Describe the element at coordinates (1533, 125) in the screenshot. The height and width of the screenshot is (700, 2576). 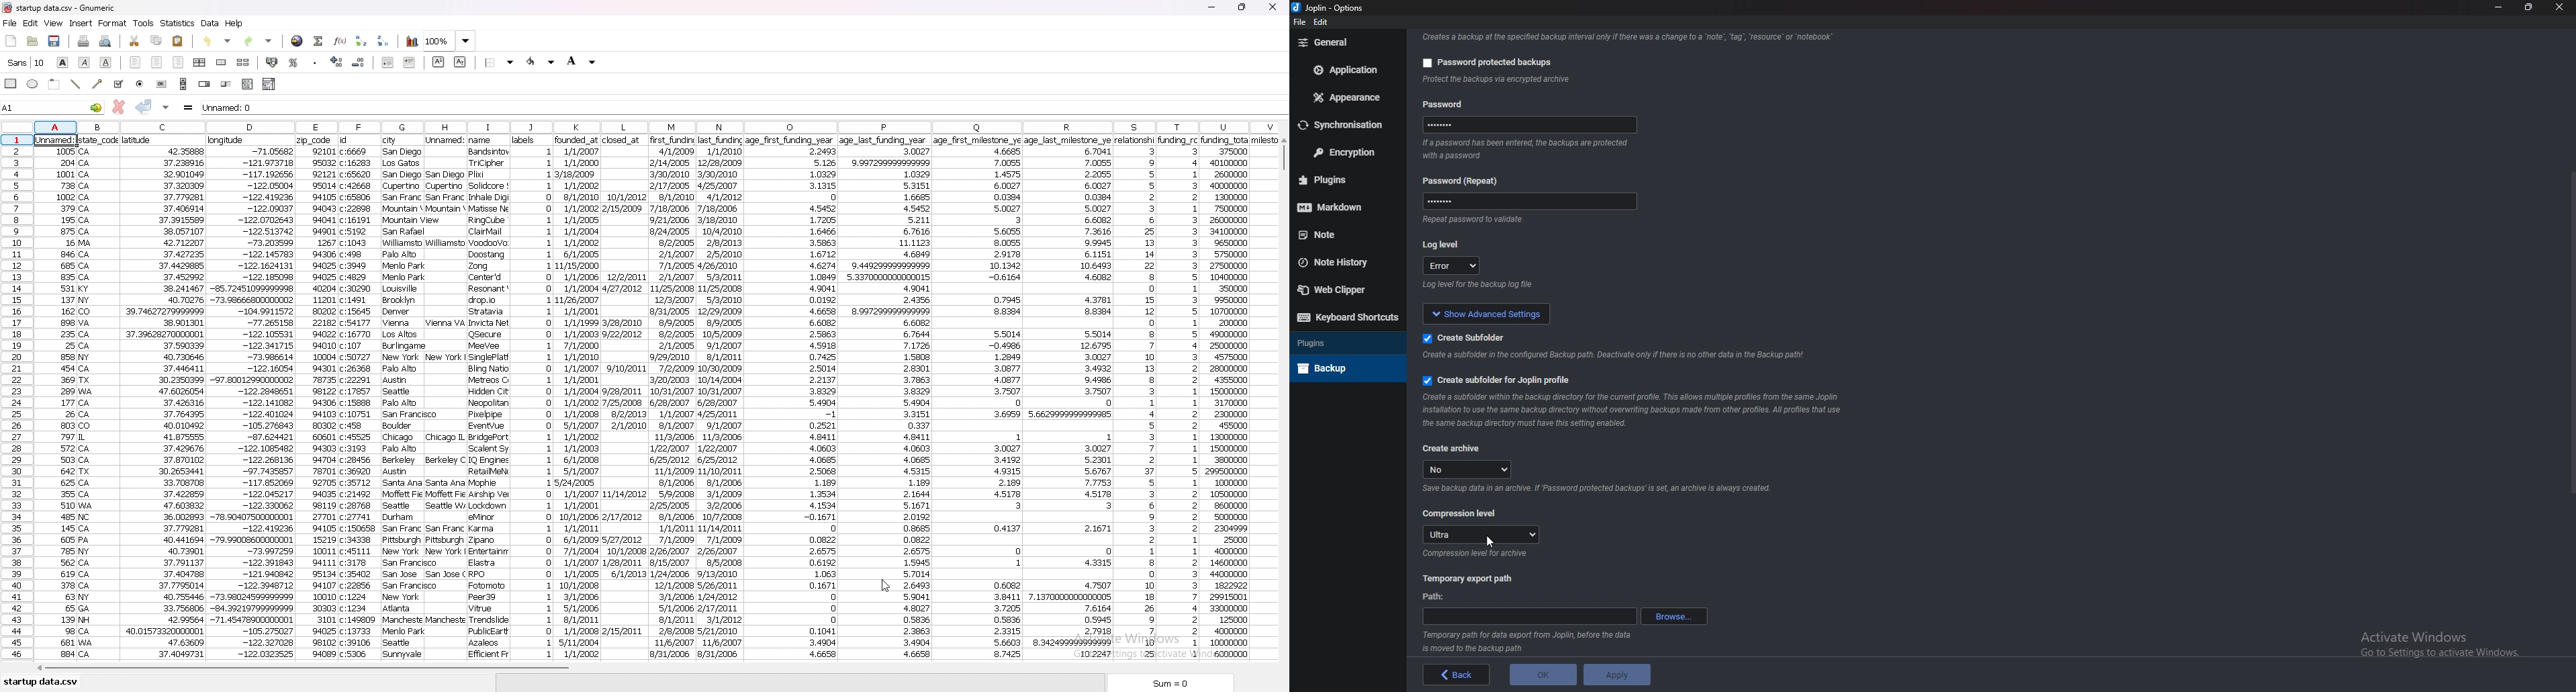
I see `password` at that location.